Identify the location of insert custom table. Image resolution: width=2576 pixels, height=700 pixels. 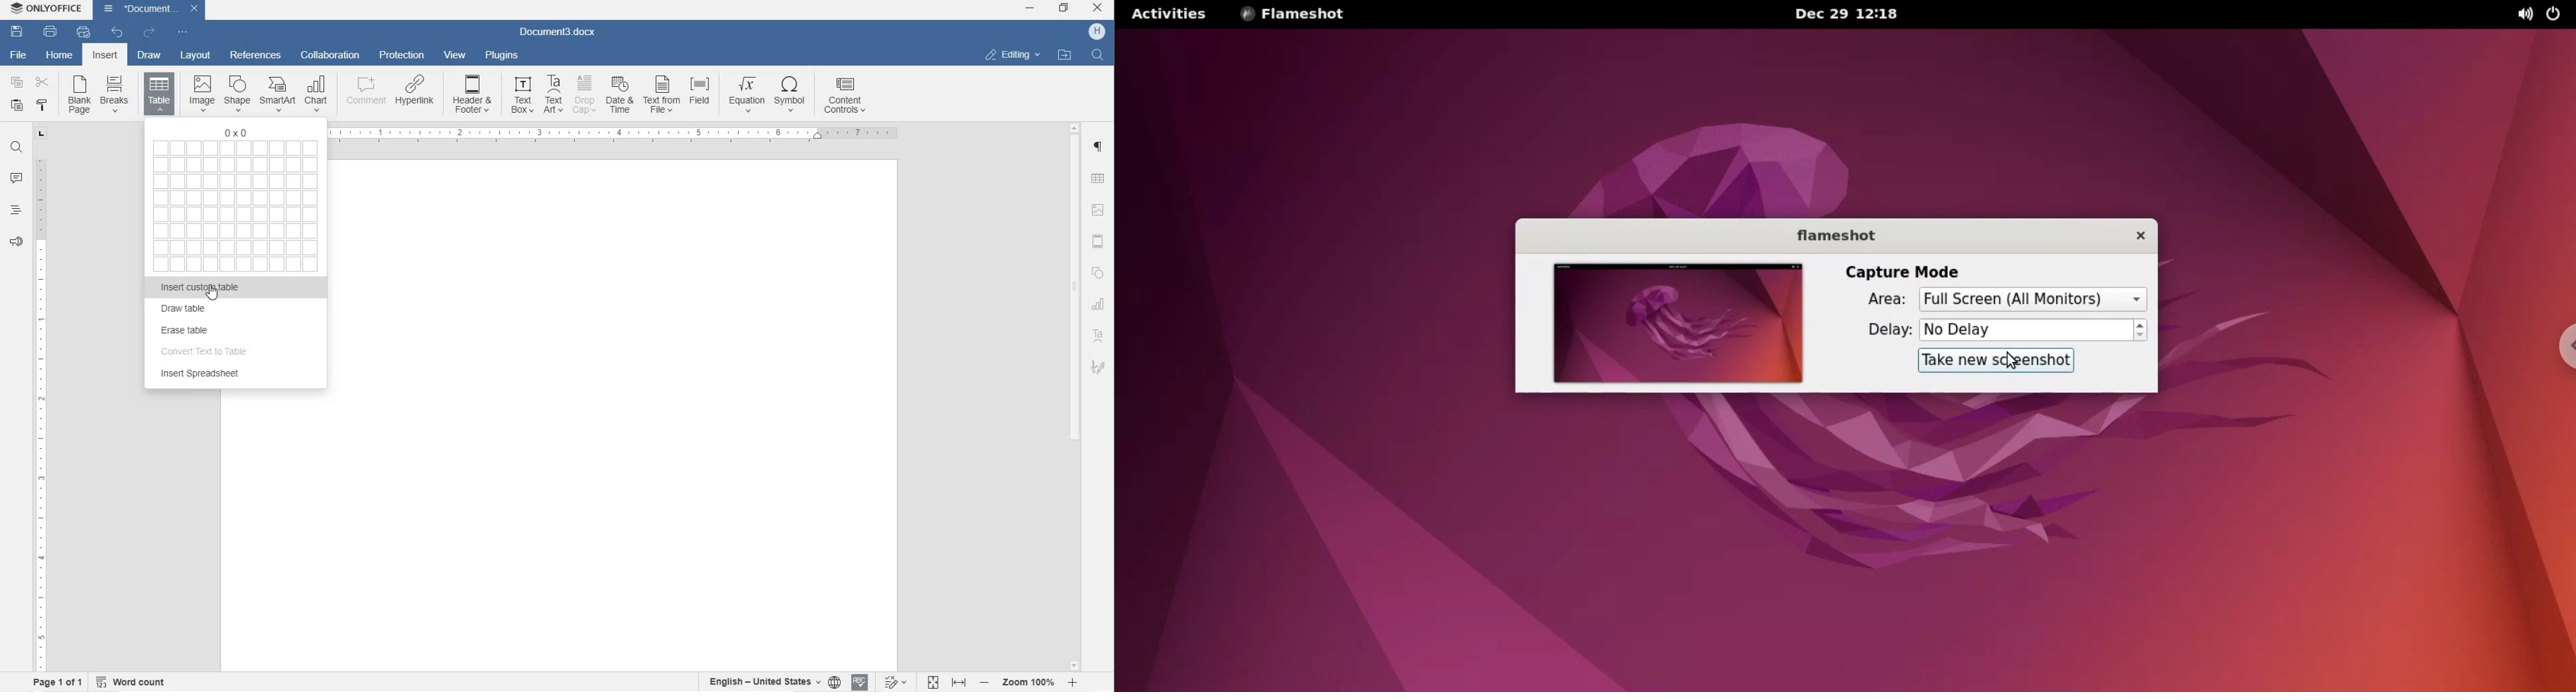
(208, 288).